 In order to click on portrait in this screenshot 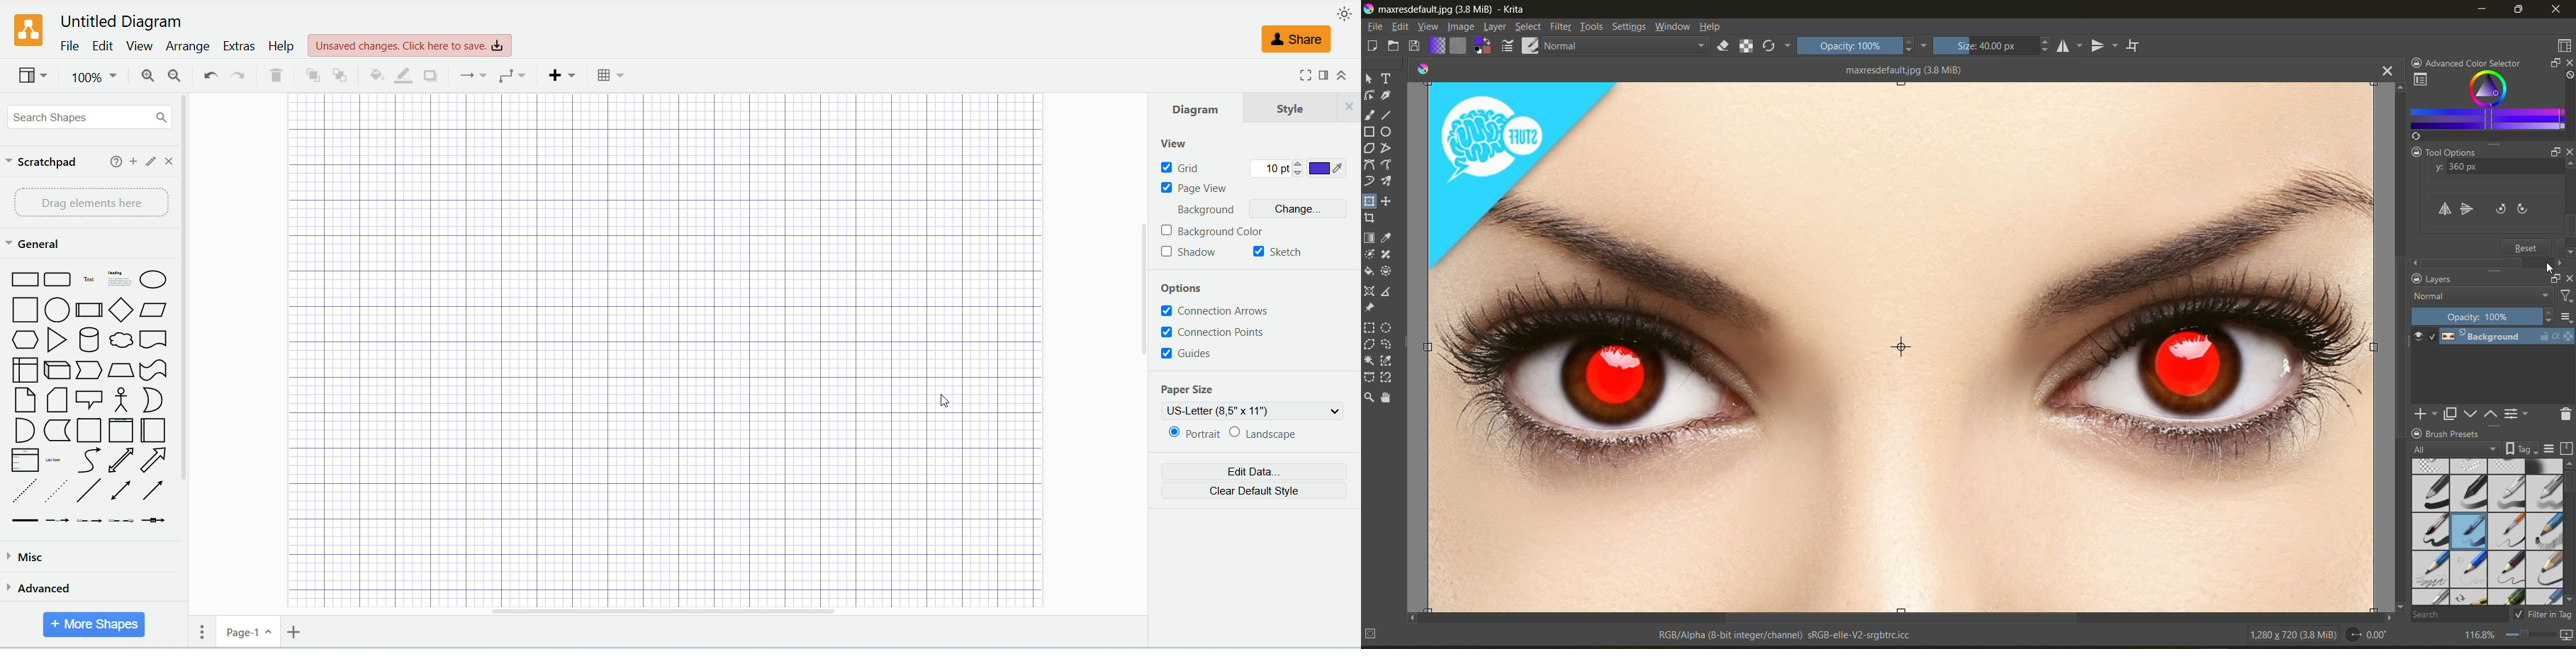, I will do `click(1193, 434)`.